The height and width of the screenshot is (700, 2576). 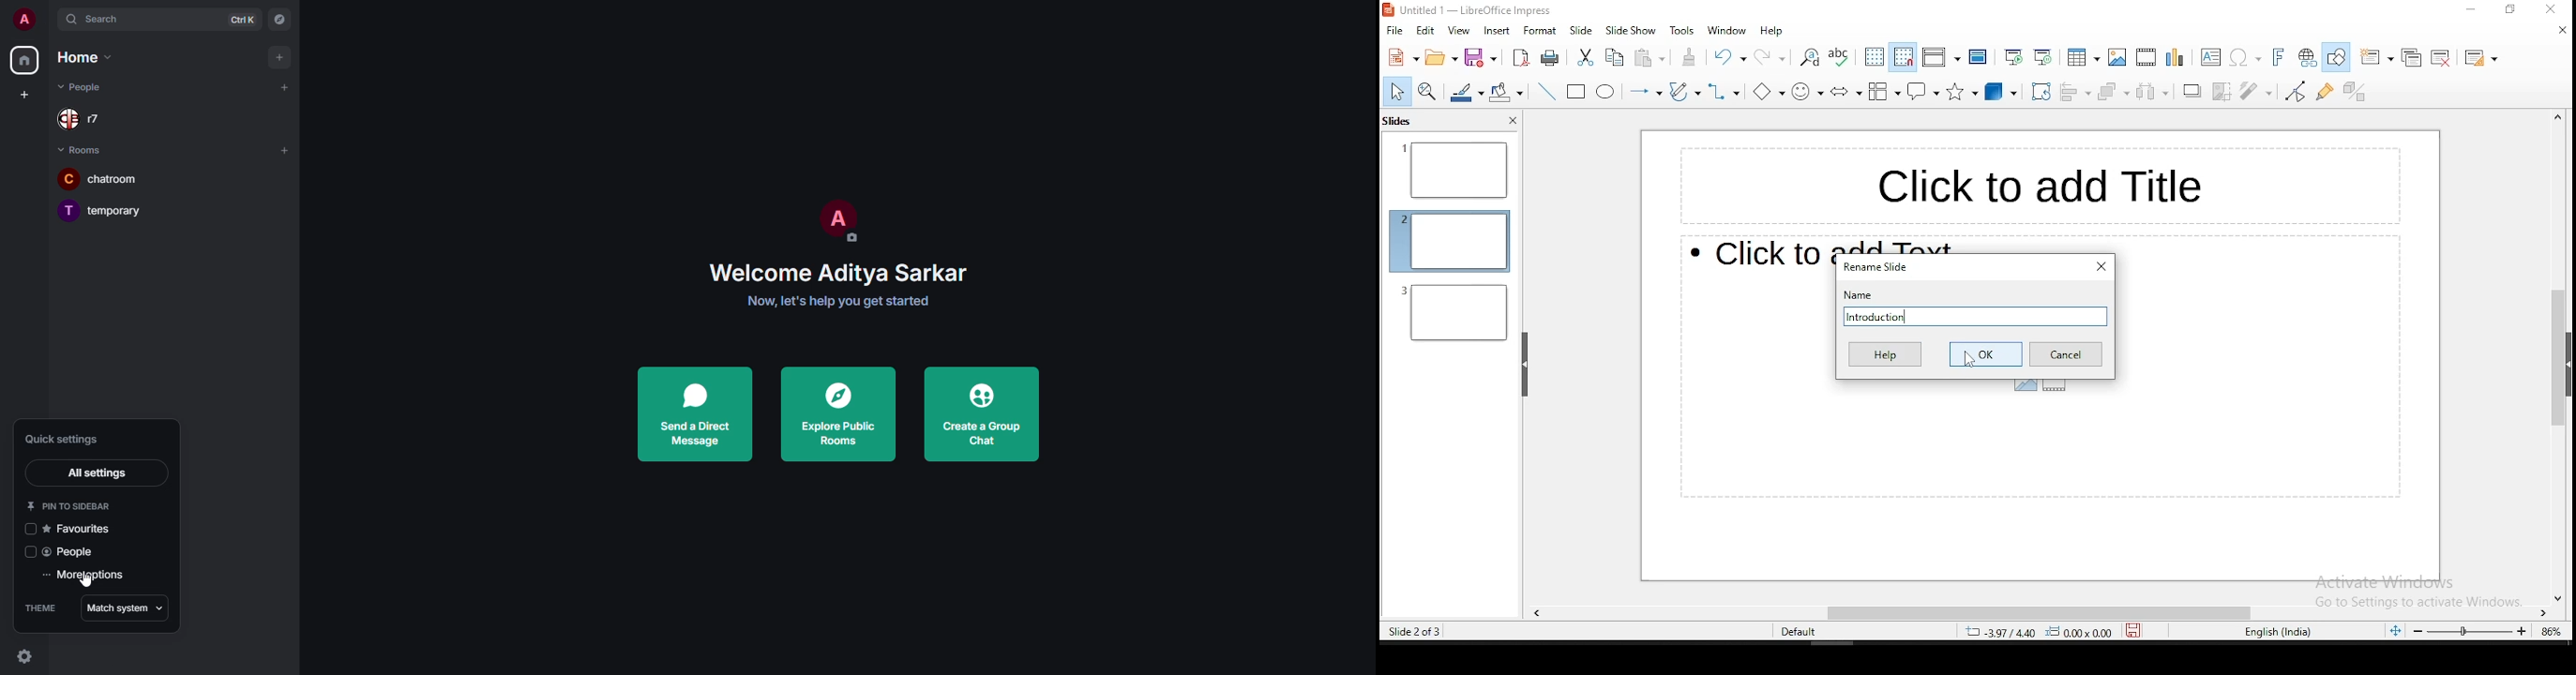 What do you see at coordinates (1690, 56) in the screenshot?
I see `clone formatting` at bounding box center [1690, 56].